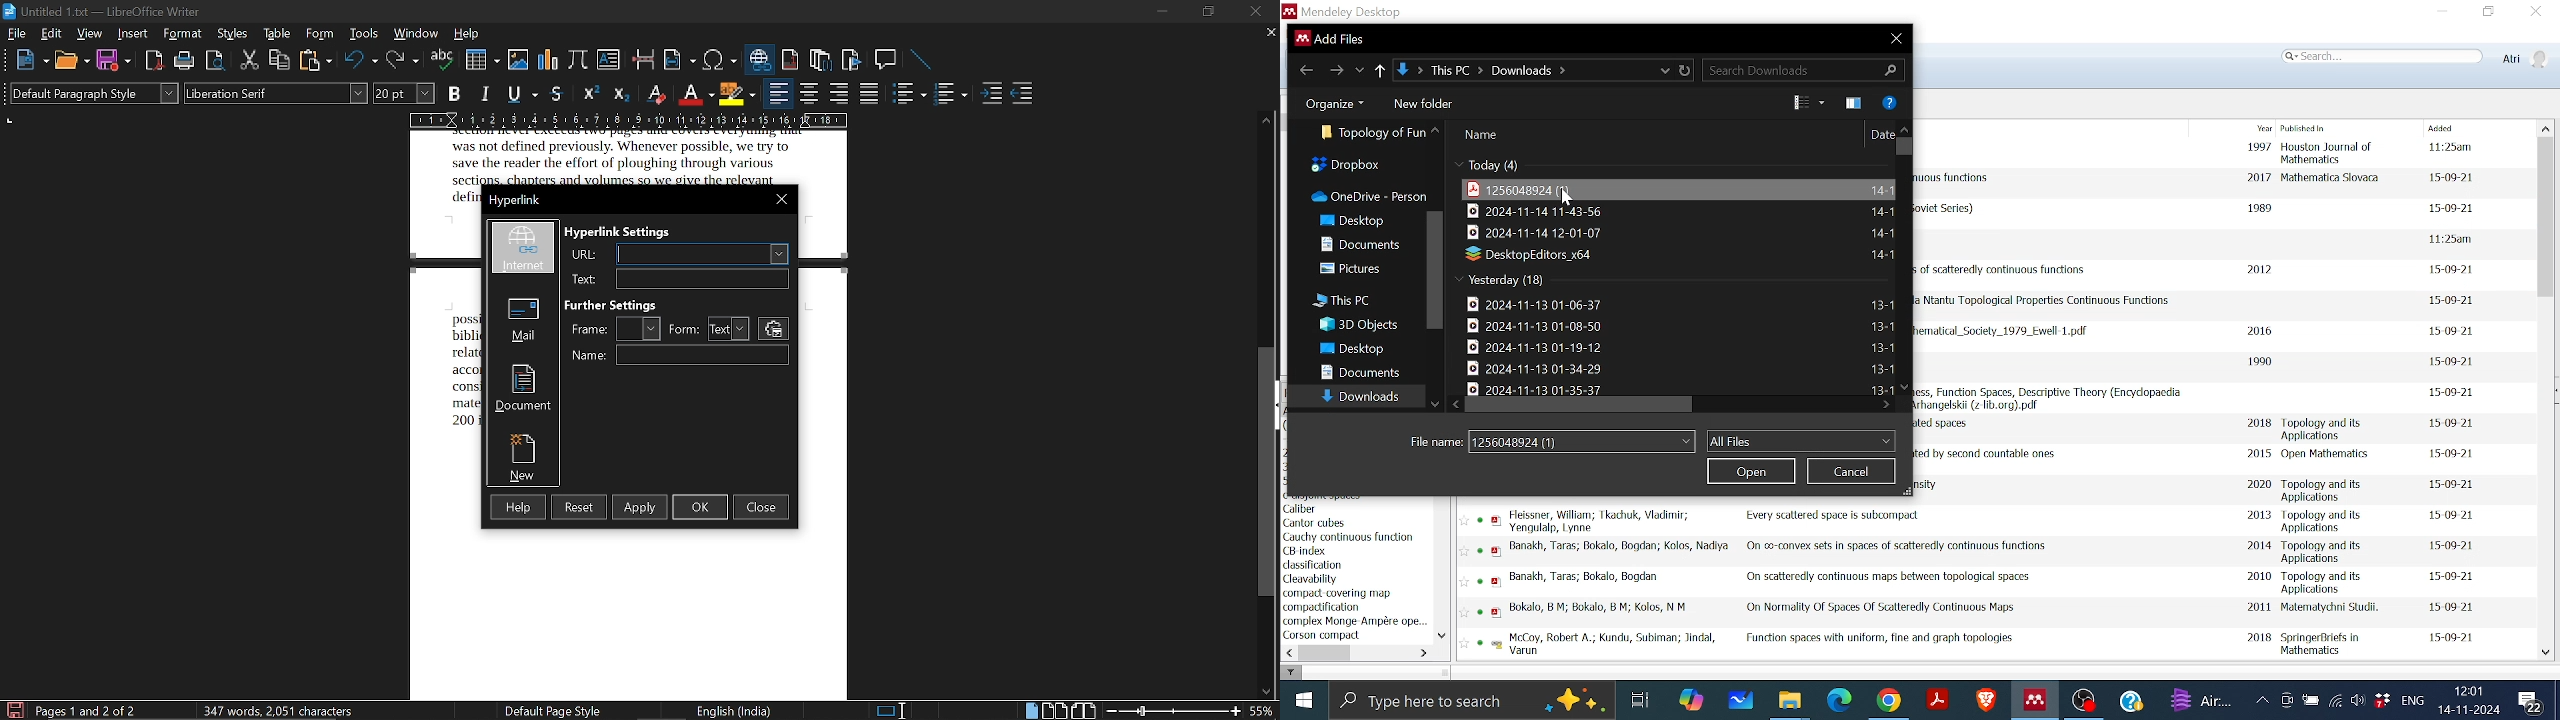 This screenshot has height=728, width=2576. Describe the element at coordinates (1360, 67) in the screenshot. I see `recent locations` at that location.